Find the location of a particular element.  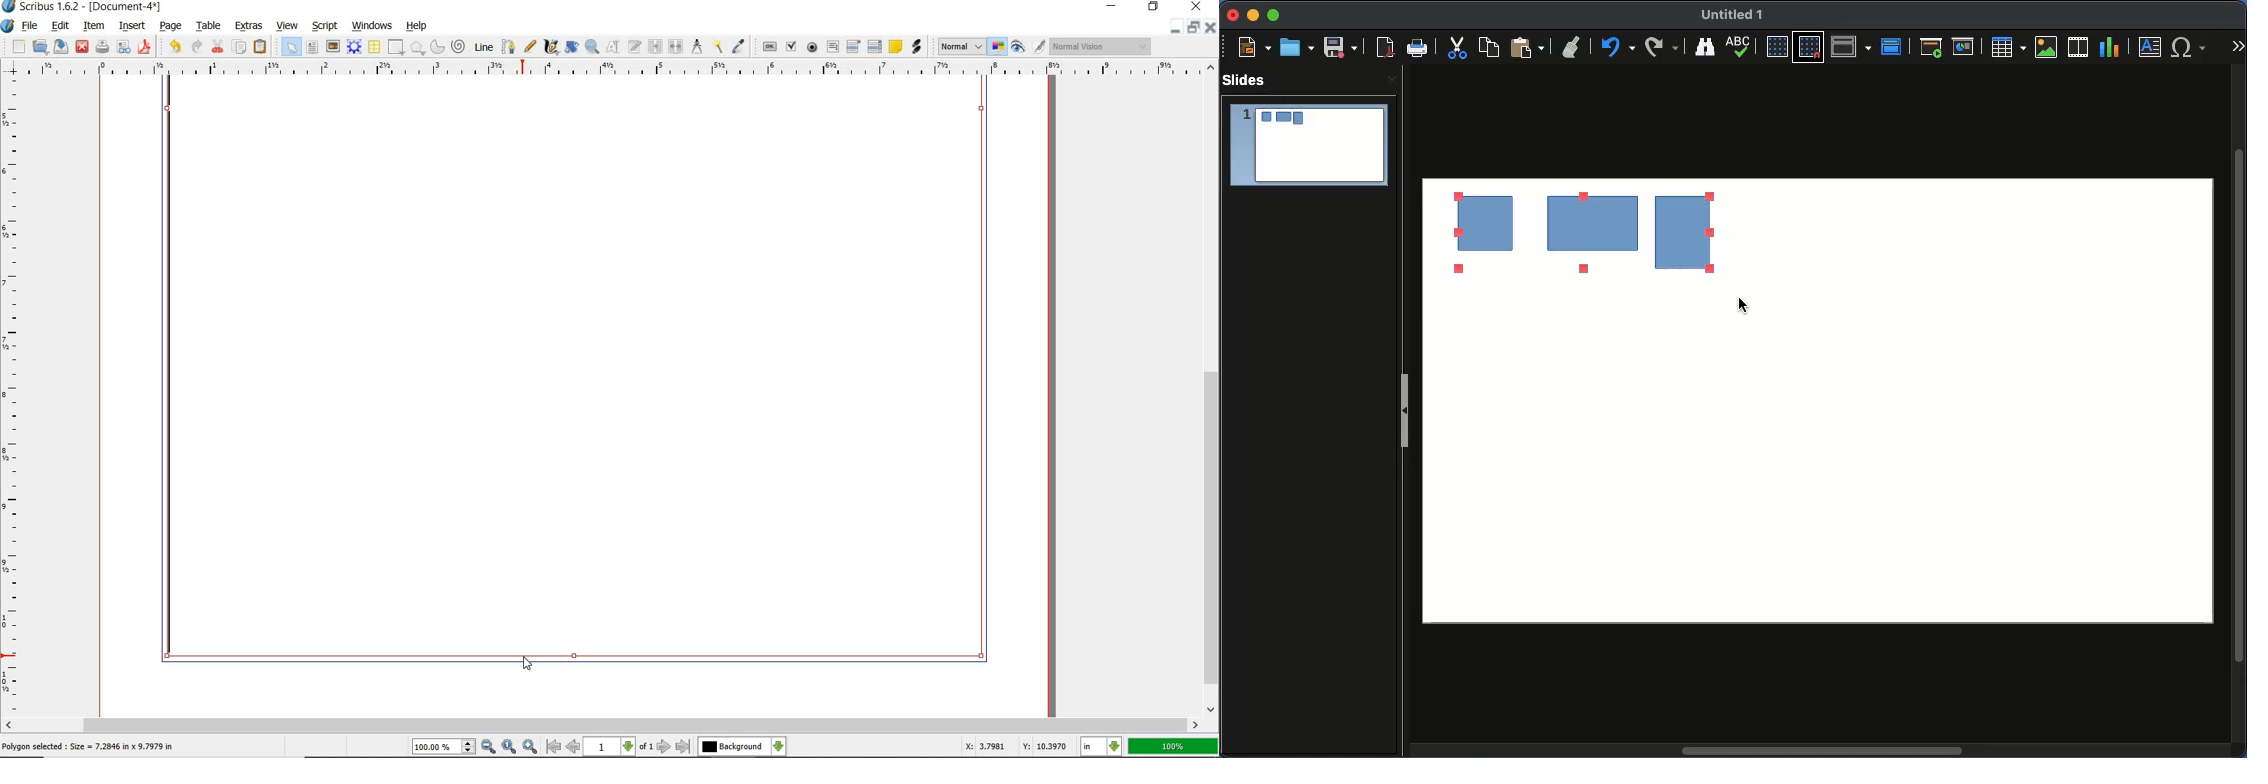

pdf list box is located at coordinates (875, 46).